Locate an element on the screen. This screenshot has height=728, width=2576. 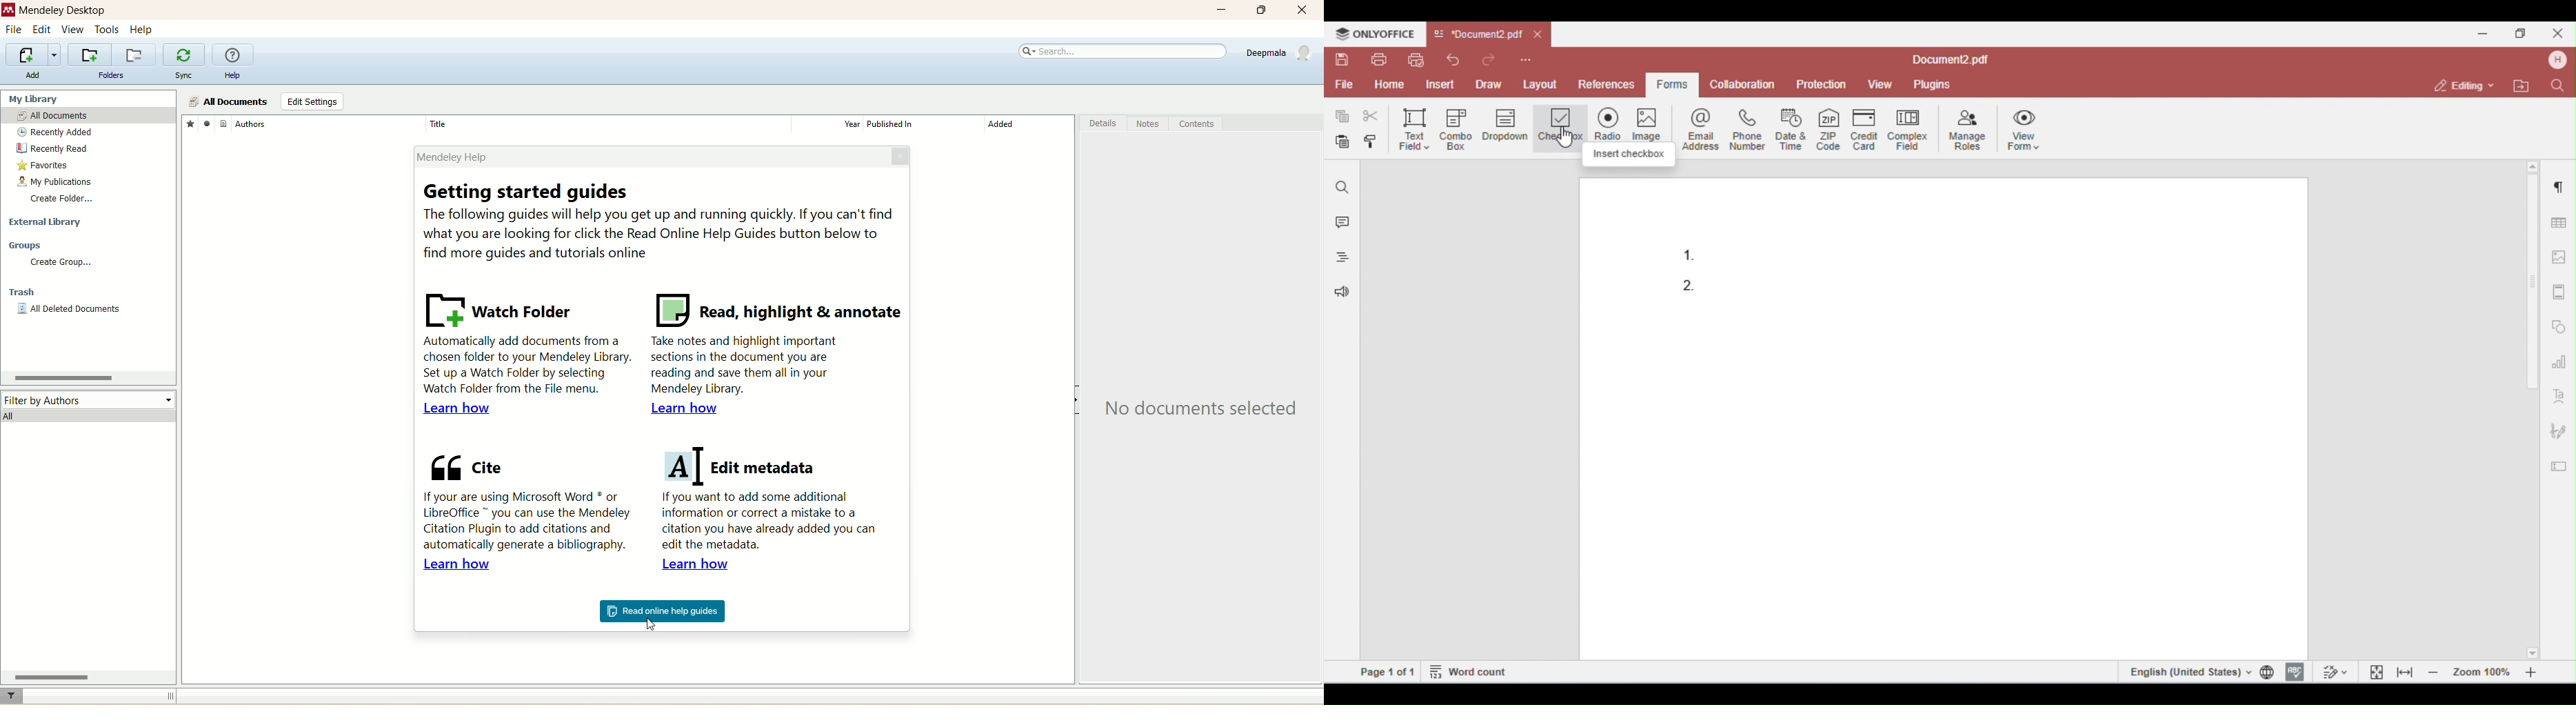
external library is located at coordinates (46, 223).